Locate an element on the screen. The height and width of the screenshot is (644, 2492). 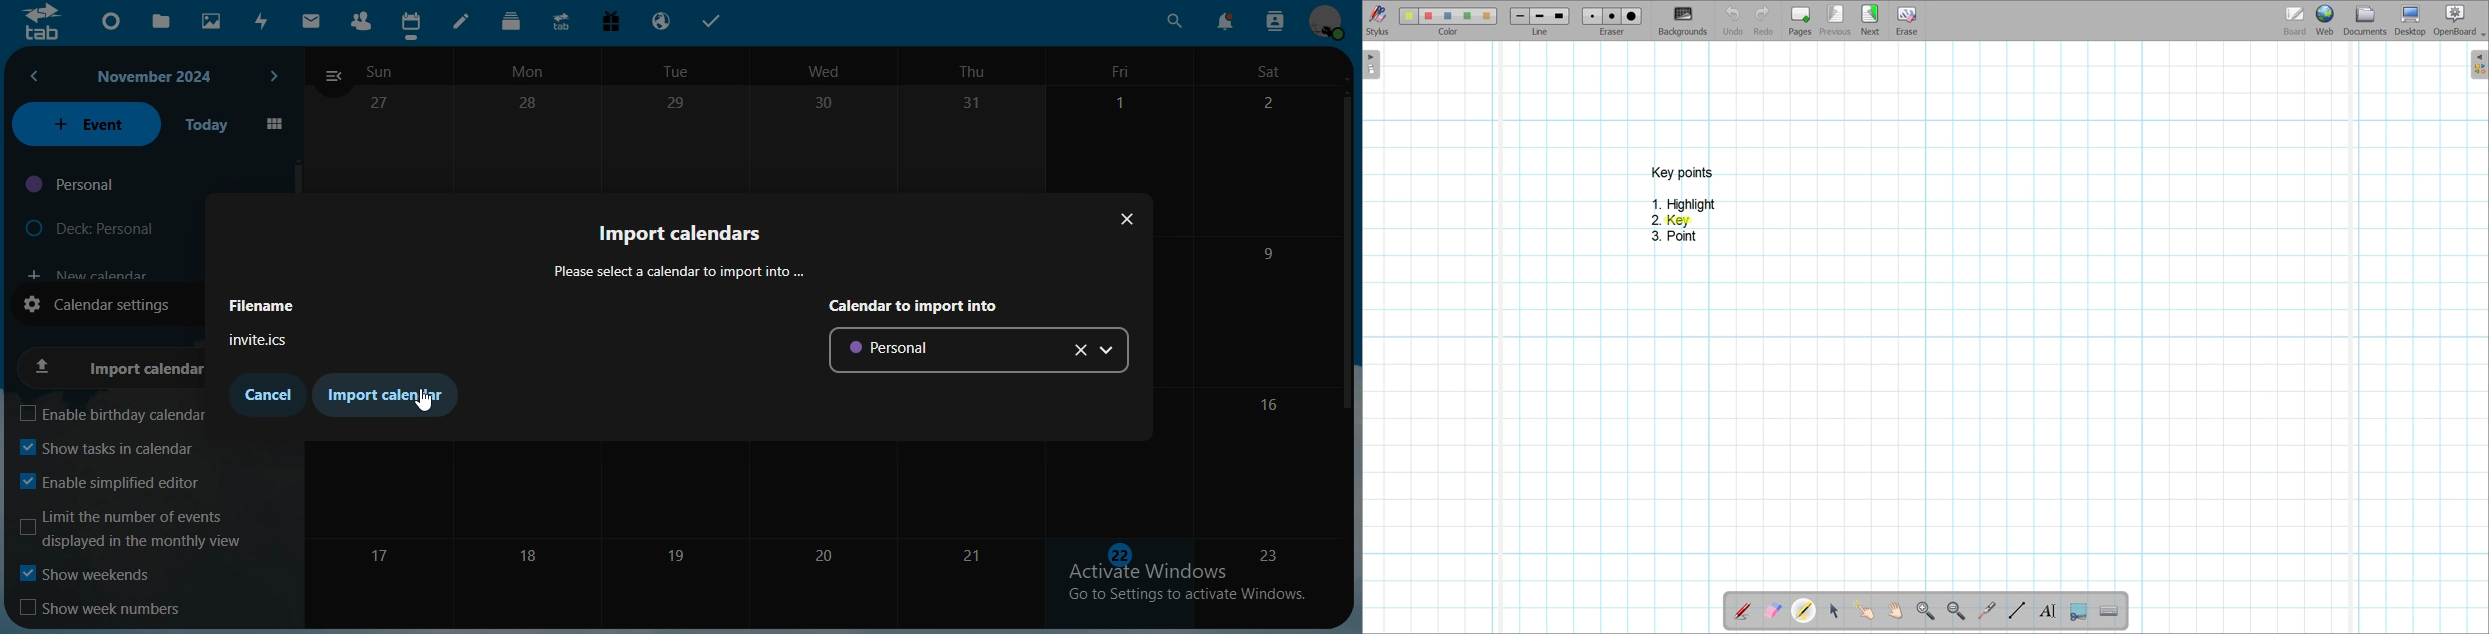
fiename is located at coordinates (260, 306).